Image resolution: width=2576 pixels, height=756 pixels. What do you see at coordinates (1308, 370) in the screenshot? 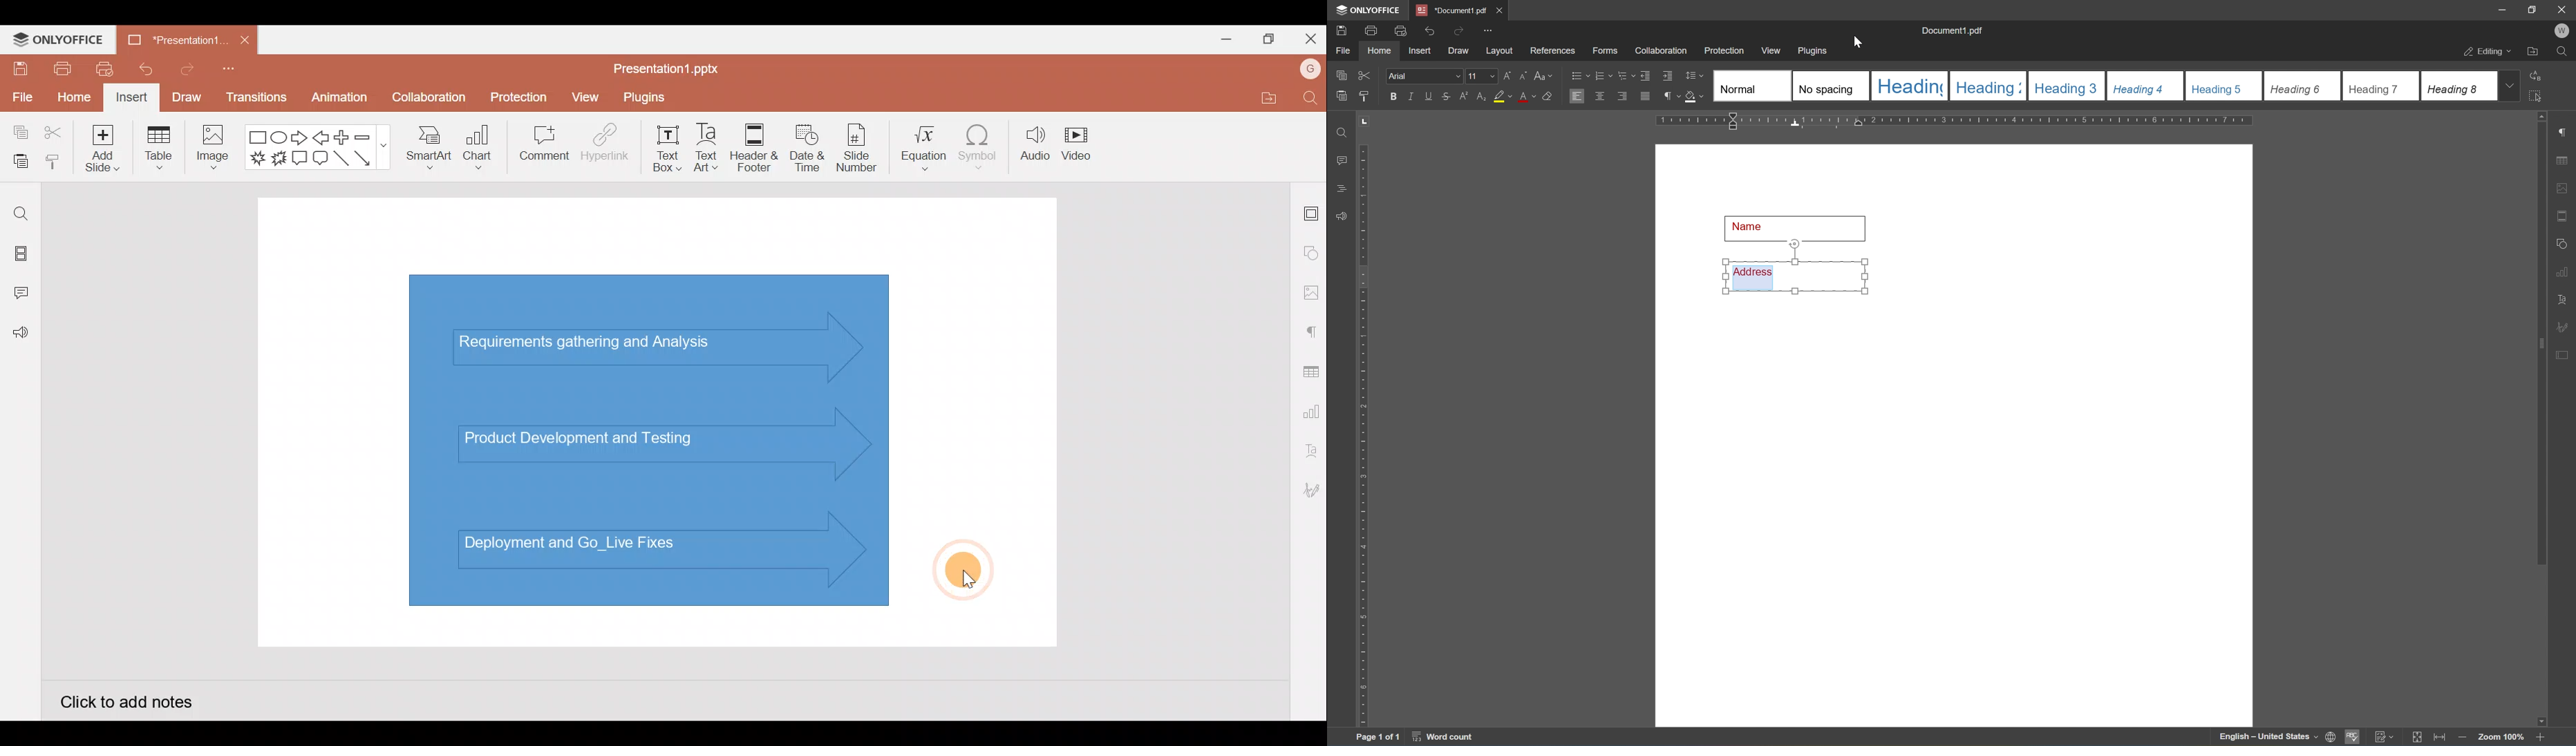
I see `Table settings` at bounding box center [1308, 370].